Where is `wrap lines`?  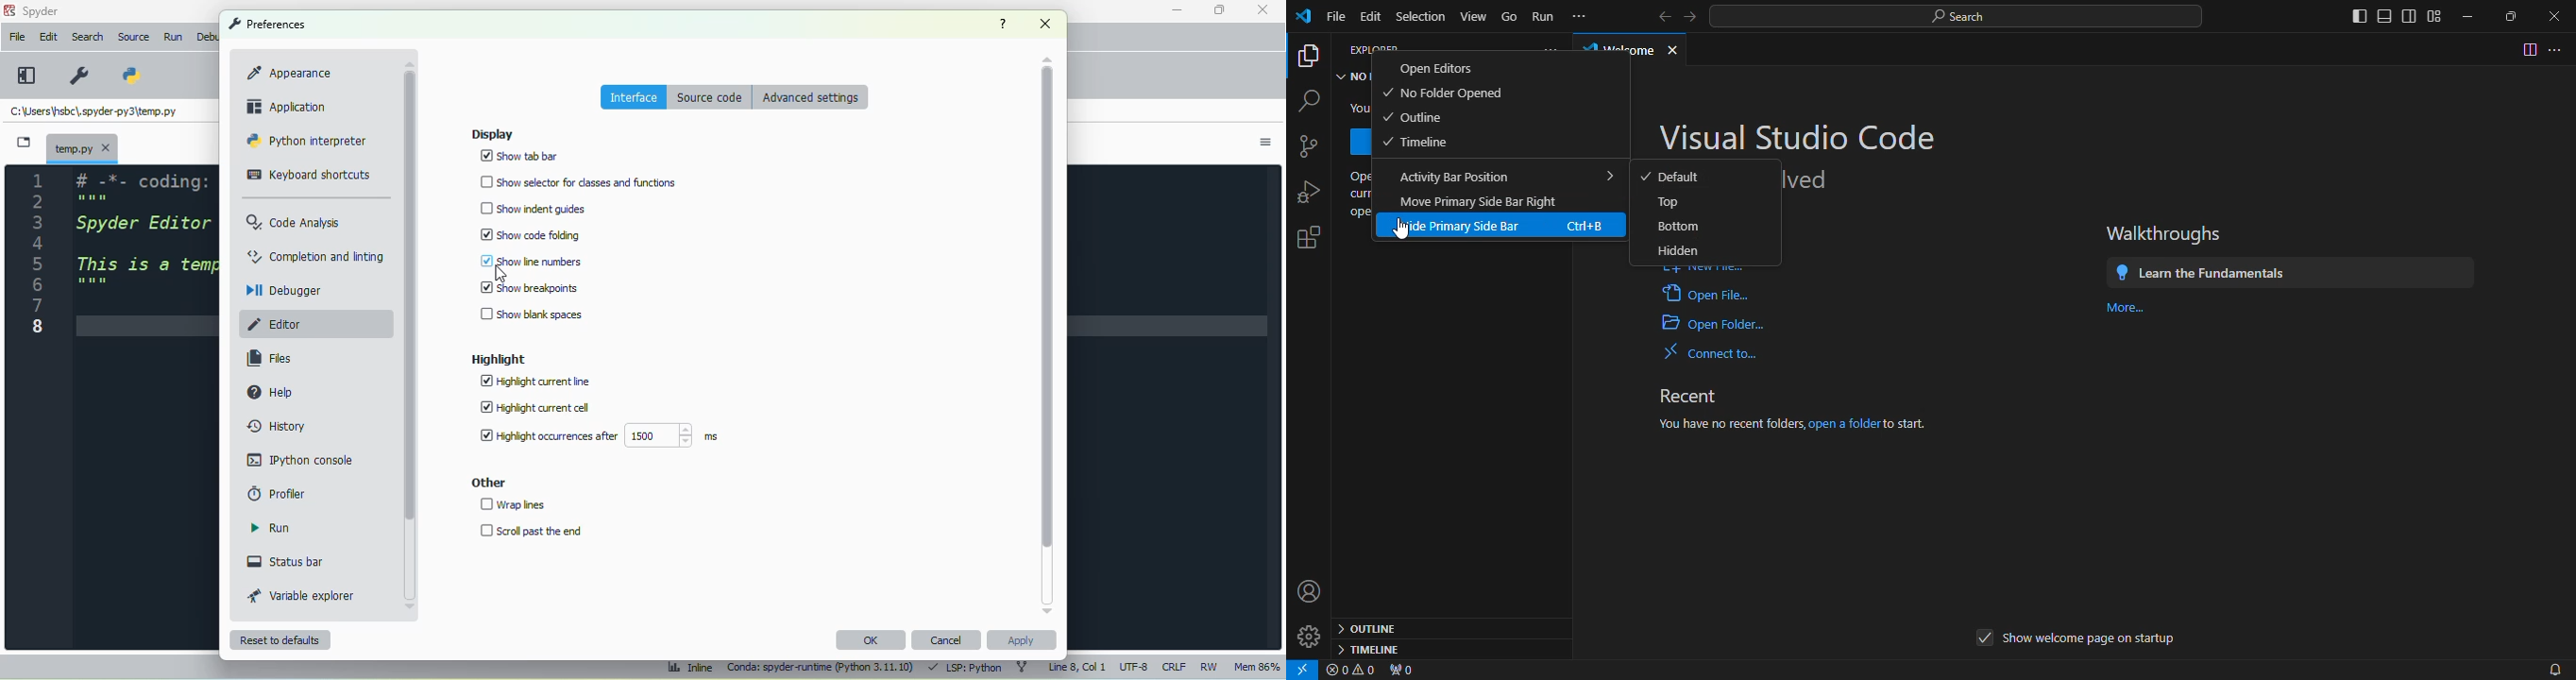 wrap lines is located at coordinates (514, 505).